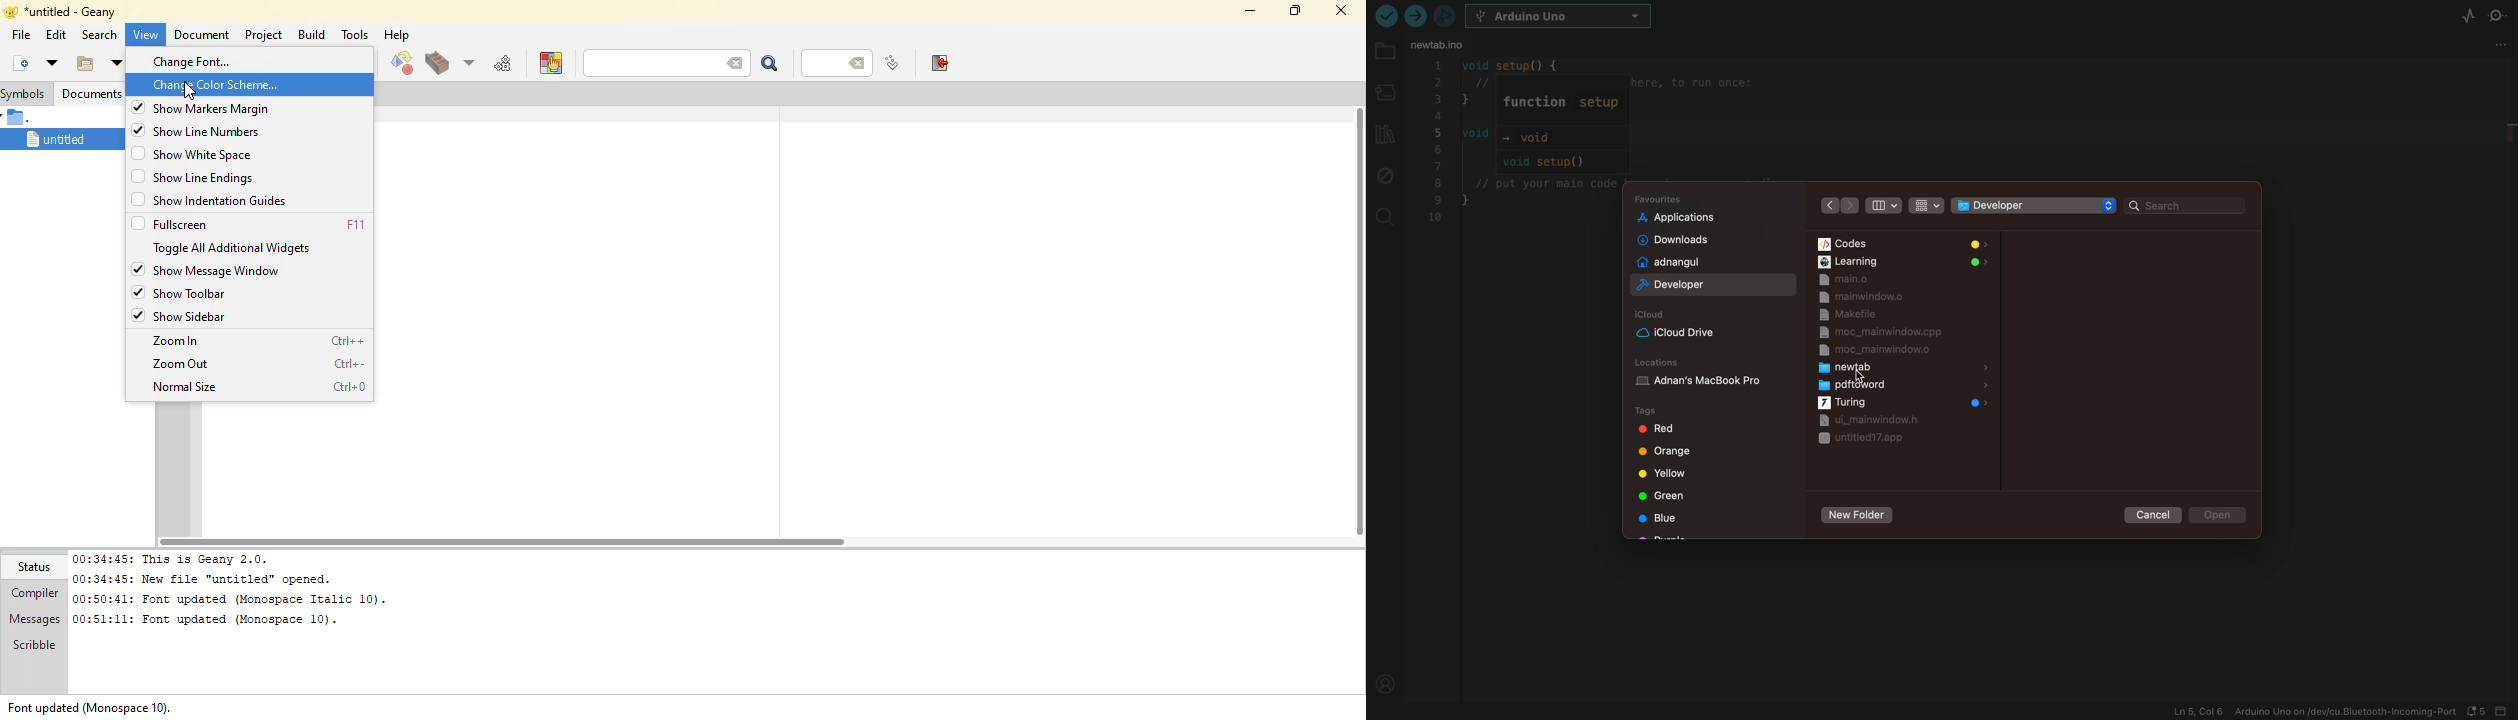  I want to click on serial plotter, so click(2468, 18).